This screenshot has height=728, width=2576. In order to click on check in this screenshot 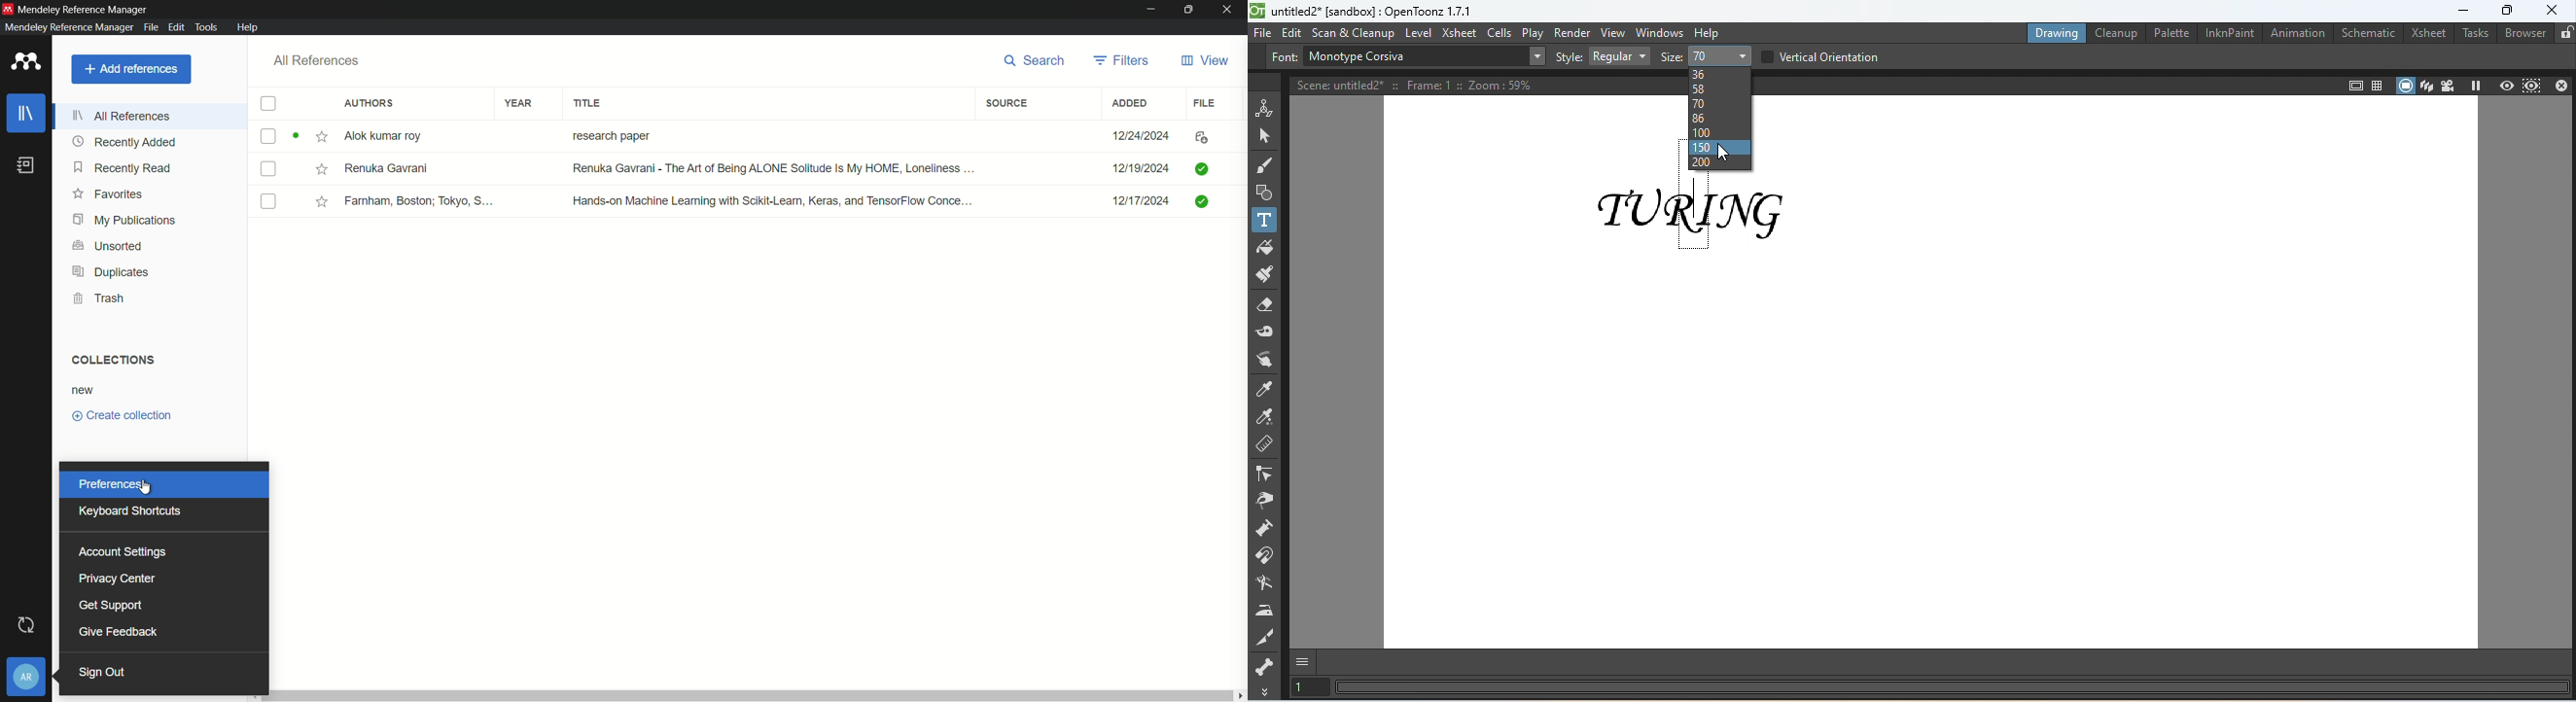, I will do `click(268, 202)`.